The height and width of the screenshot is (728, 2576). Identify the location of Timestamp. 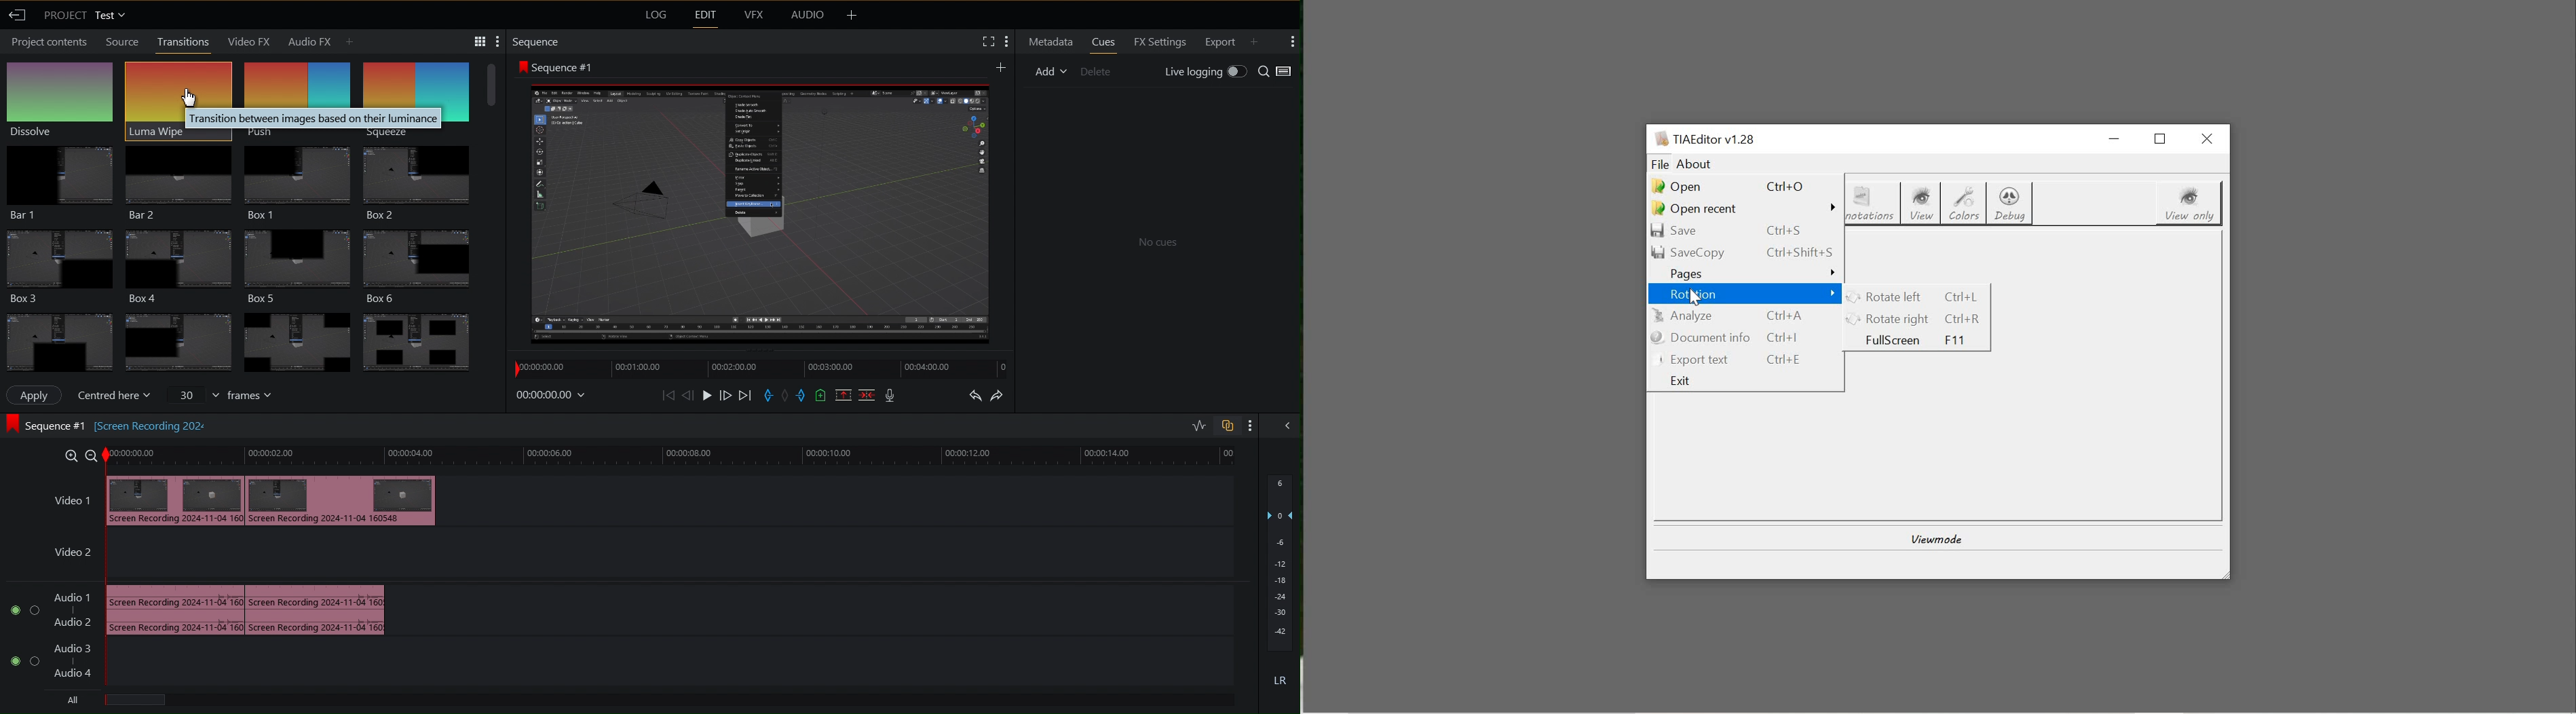
(554, 395).